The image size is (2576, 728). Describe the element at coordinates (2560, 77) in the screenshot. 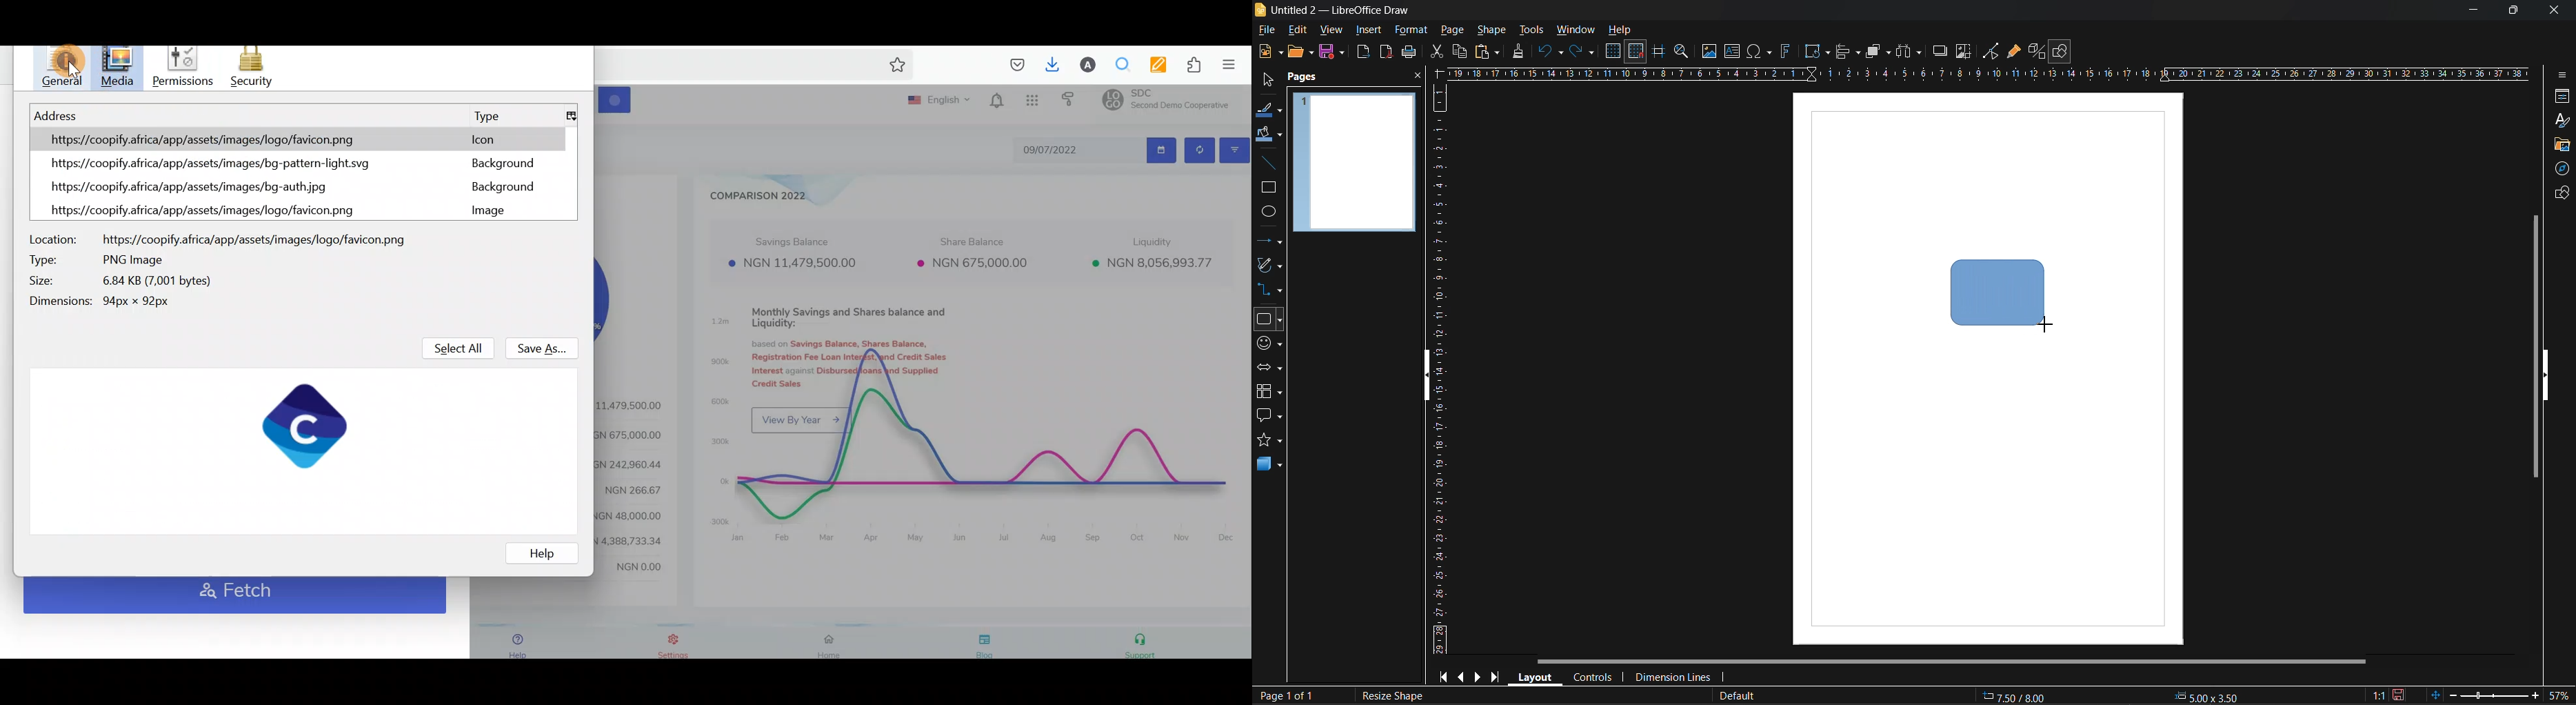

I see `sidebar` at that location.